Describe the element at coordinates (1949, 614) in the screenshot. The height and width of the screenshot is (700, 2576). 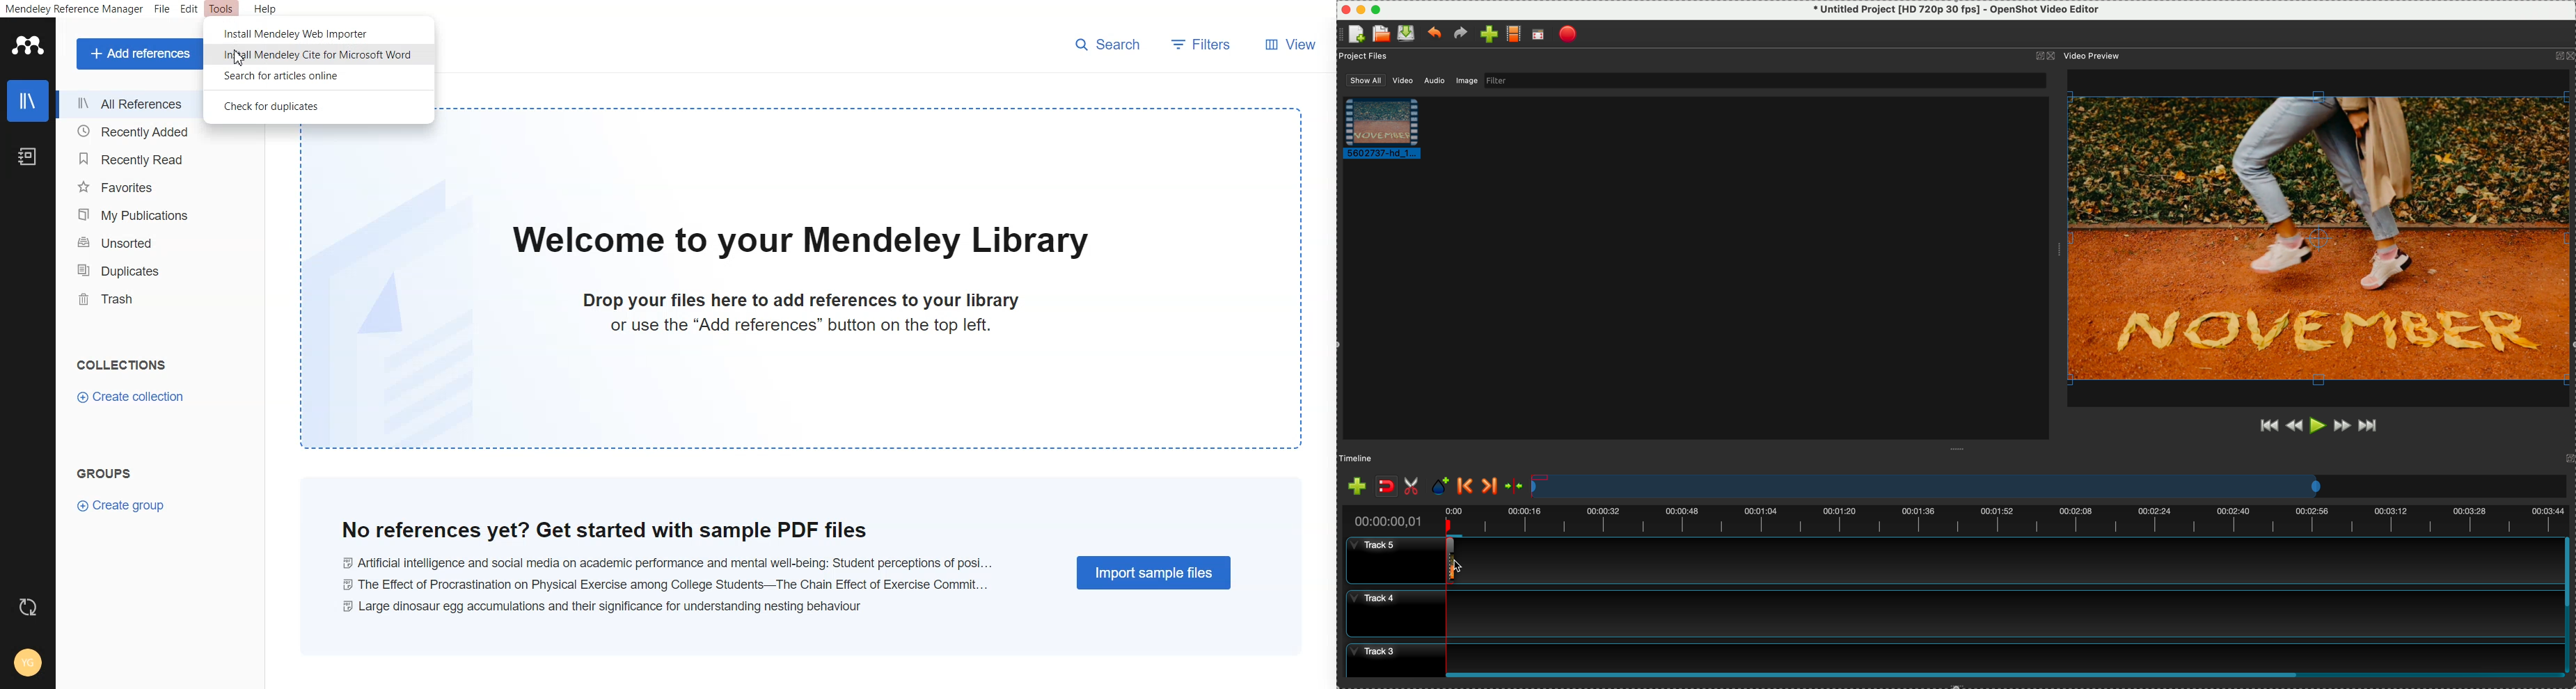
I see `track 4` at that location.